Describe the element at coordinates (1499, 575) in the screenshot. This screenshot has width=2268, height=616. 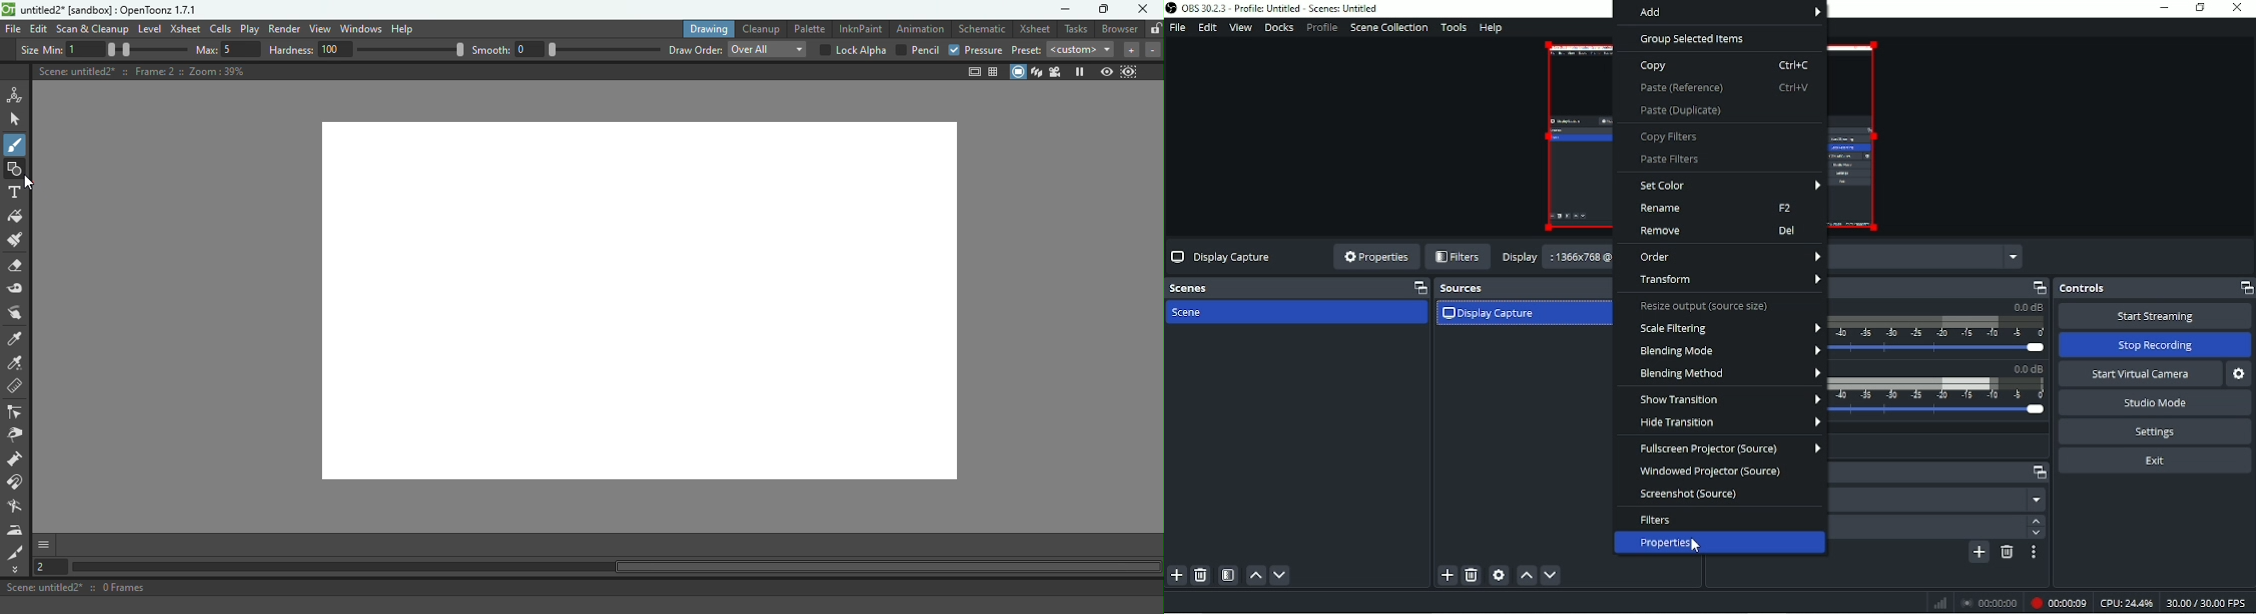
I see `Open source properties` at that location.